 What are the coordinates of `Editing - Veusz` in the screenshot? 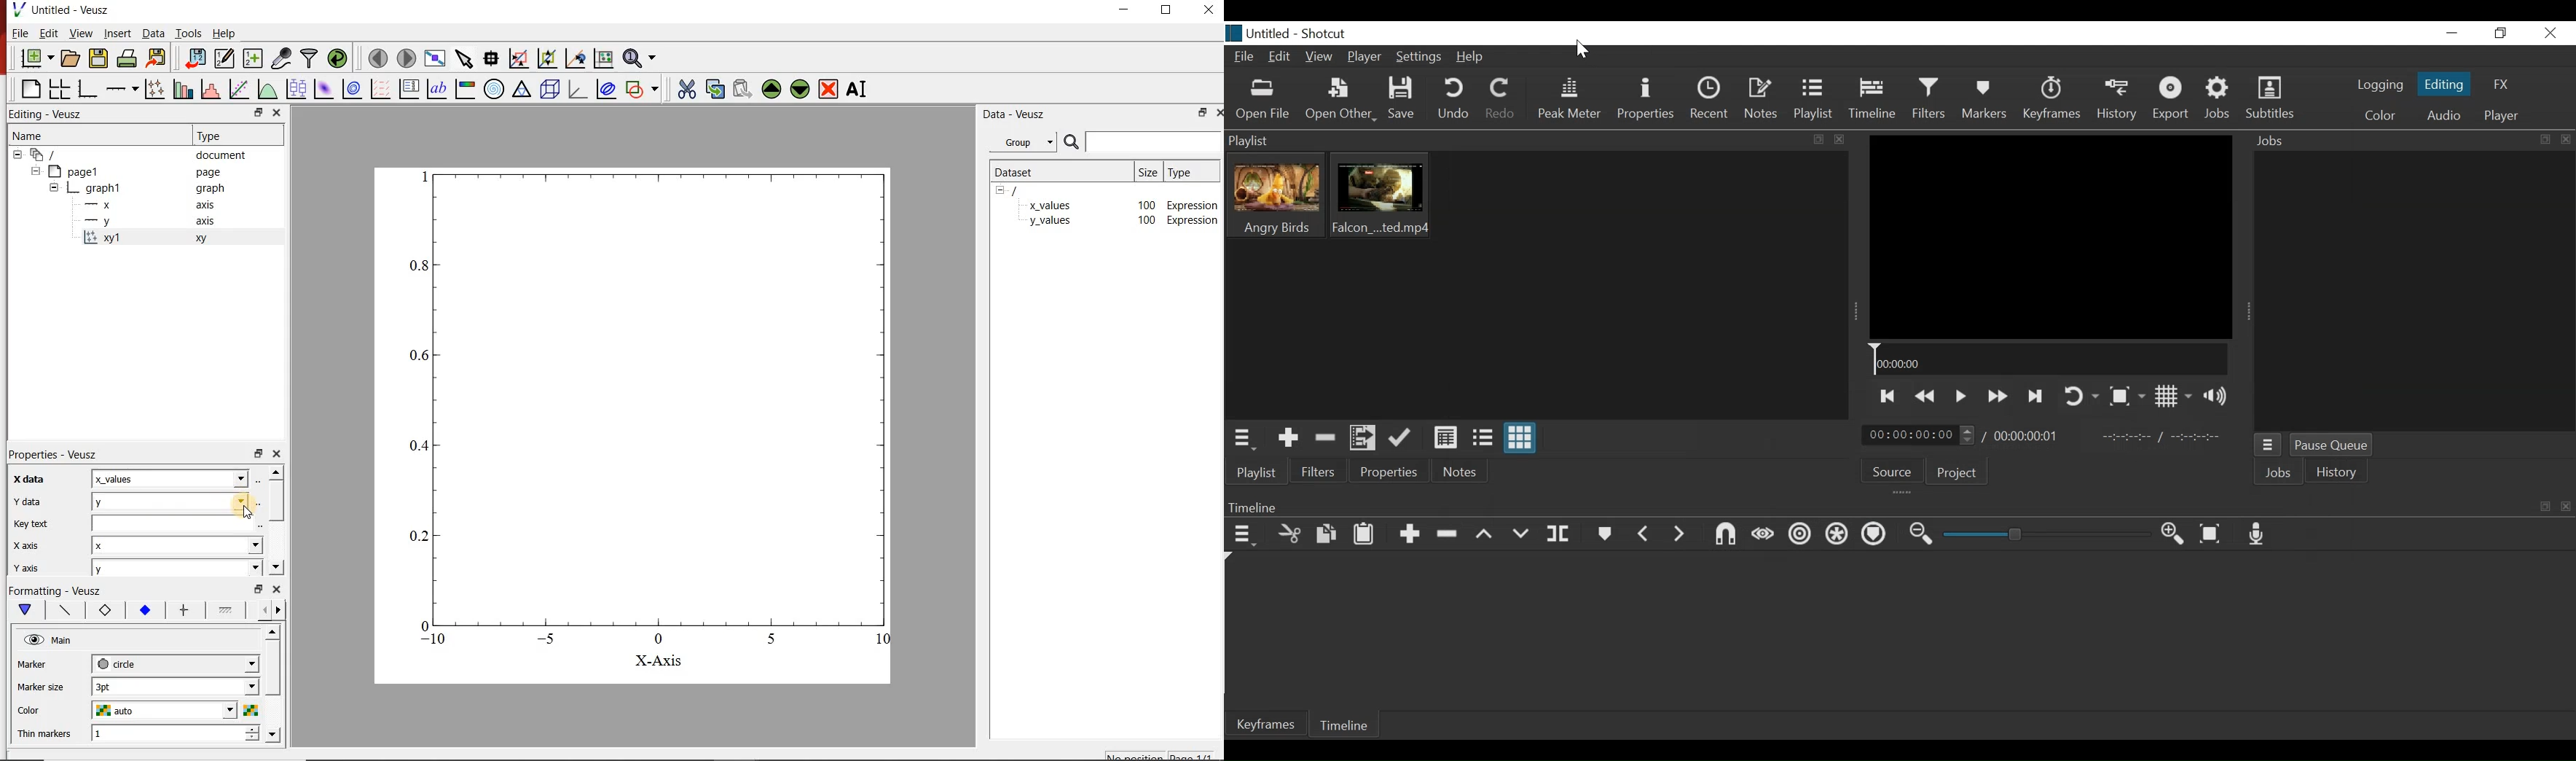 It's located at (47, 114).